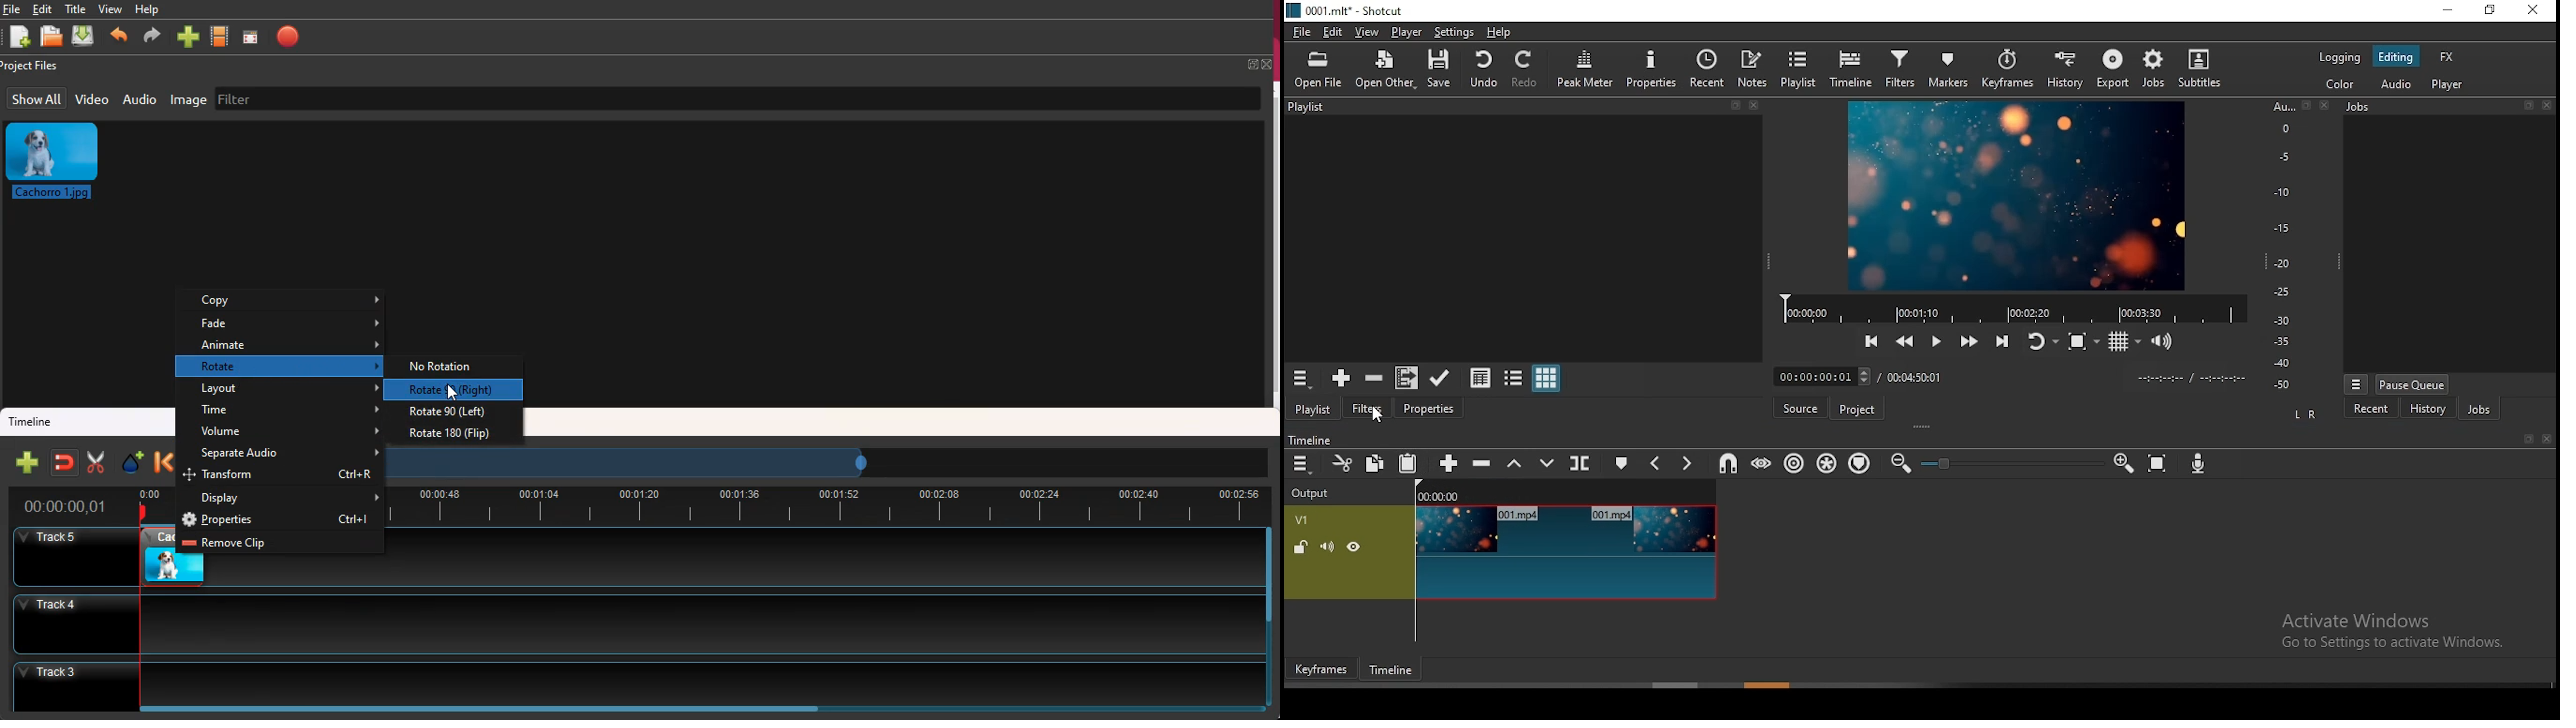  I want to click on timeframe, so click(1391, 670).